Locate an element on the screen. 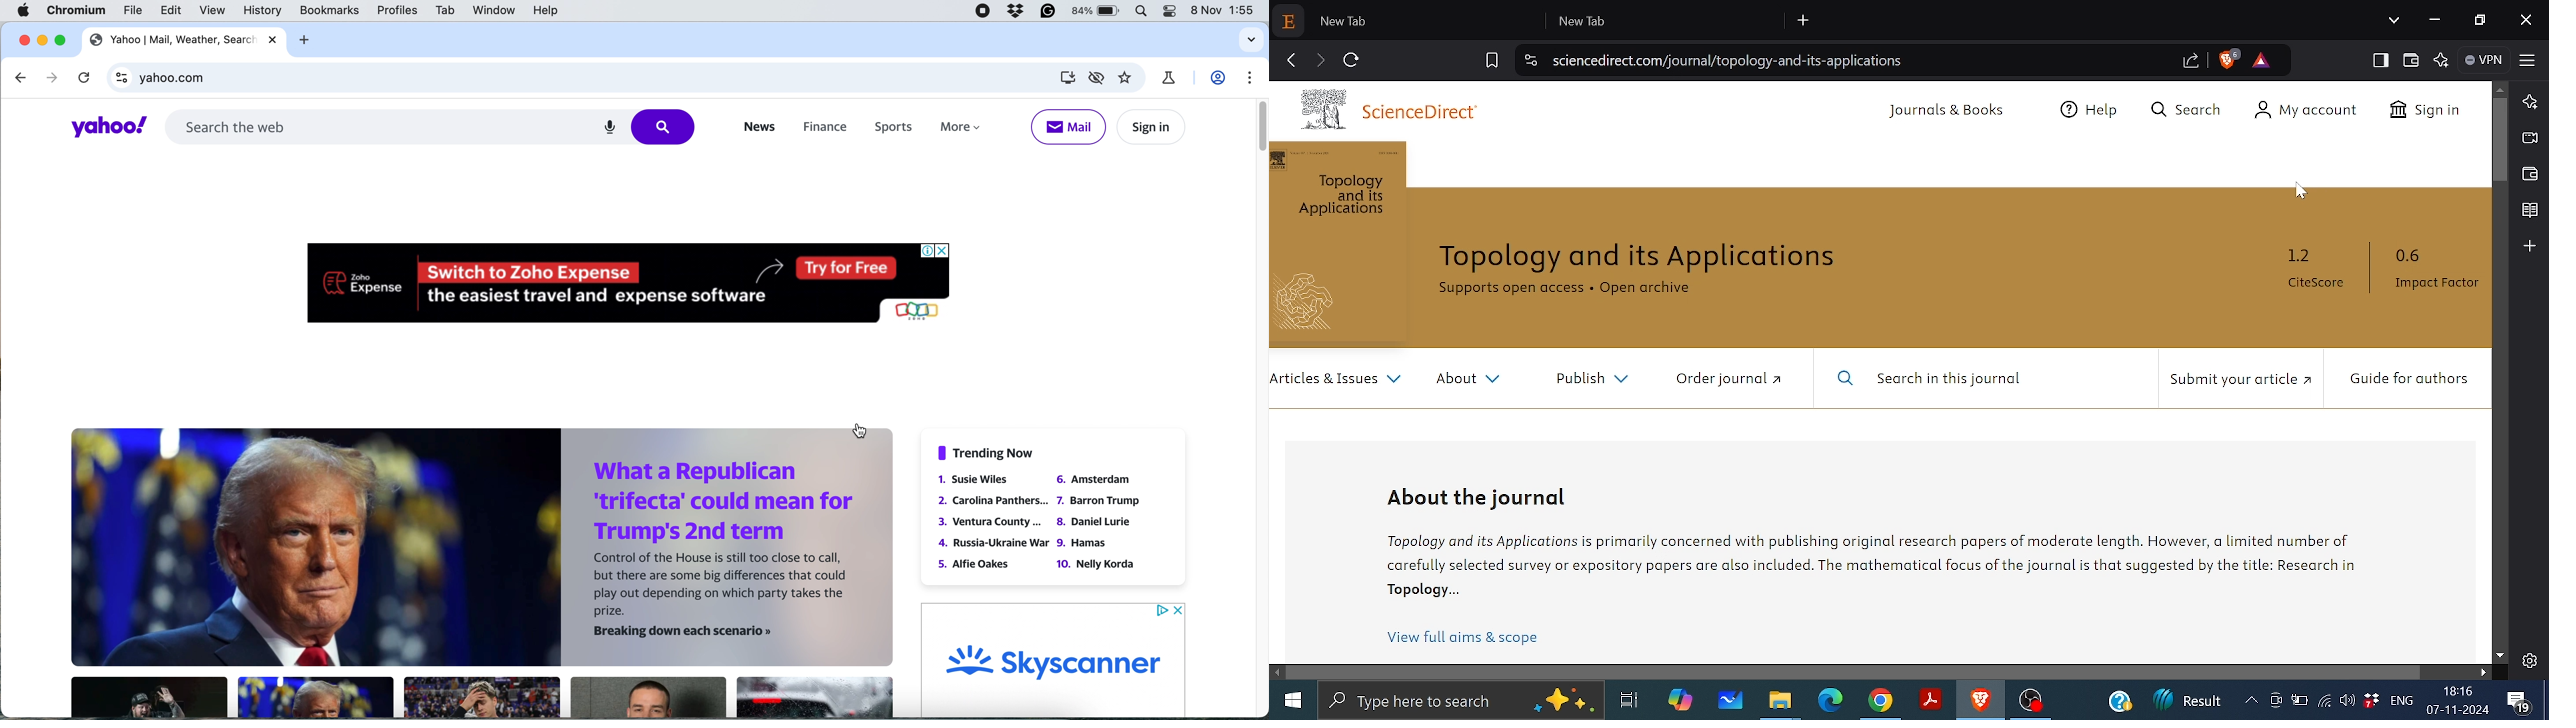  file is located at coordinates (135, 10).